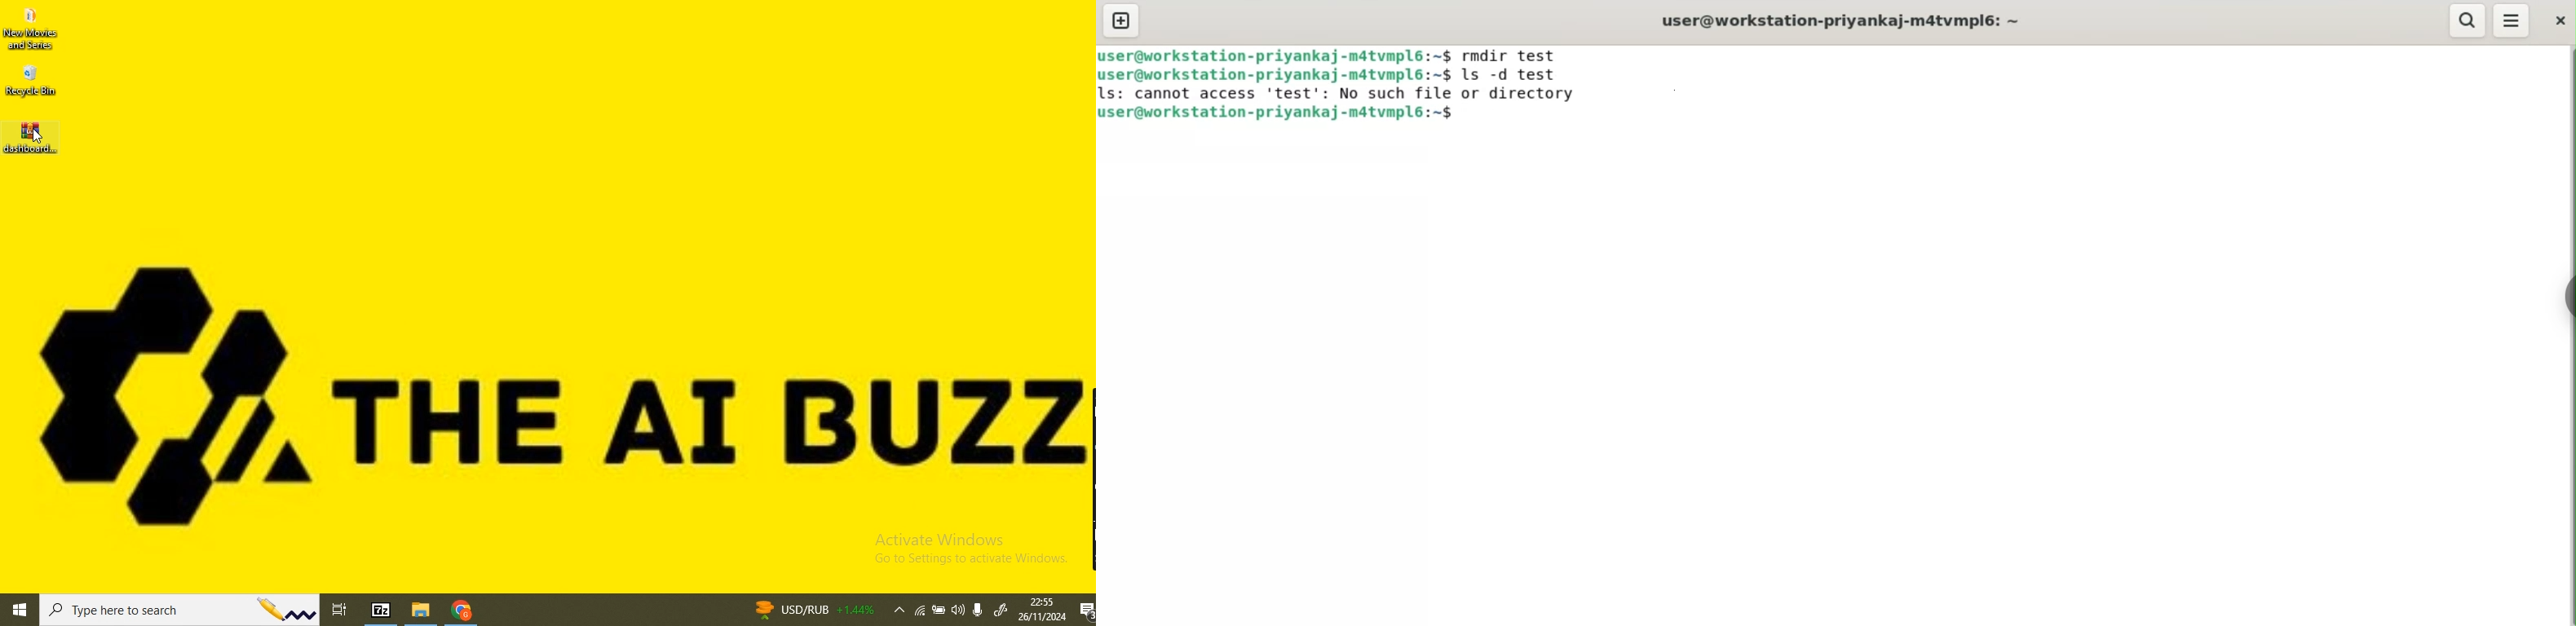 The height and width of the screenshot is (644, 2576). I want to click on battery, so click(939, 612).